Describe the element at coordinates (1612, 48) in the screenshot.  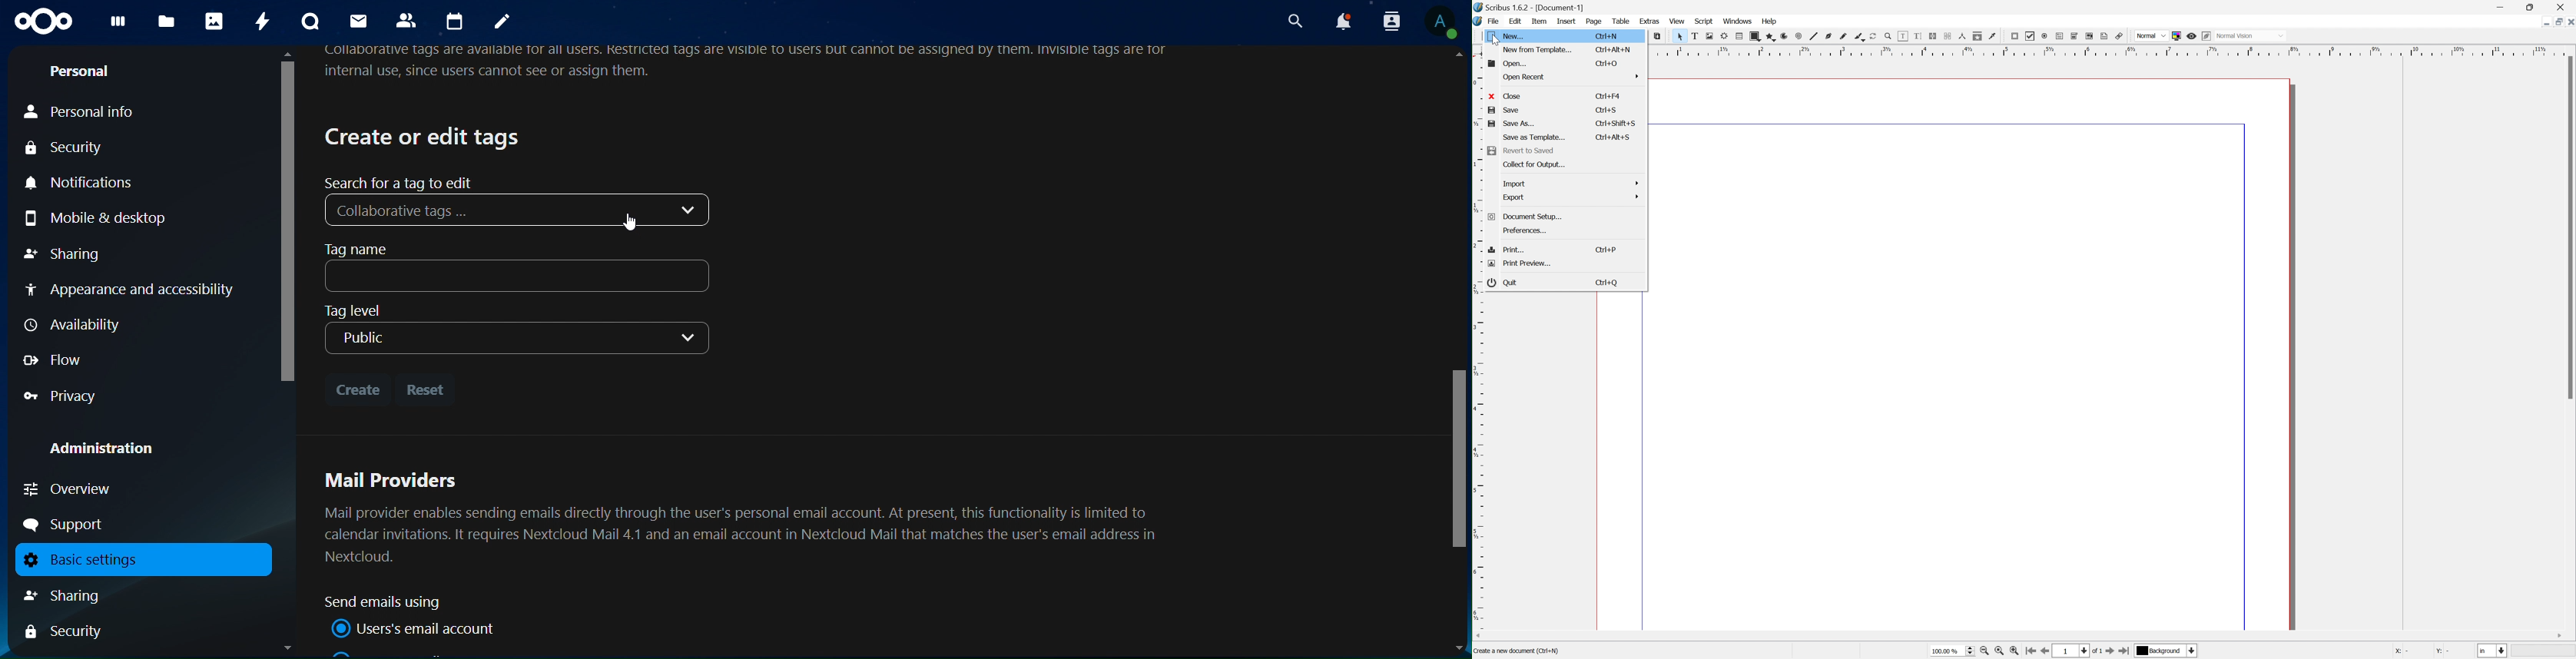
I see `ctrl+alt+n` at that location.